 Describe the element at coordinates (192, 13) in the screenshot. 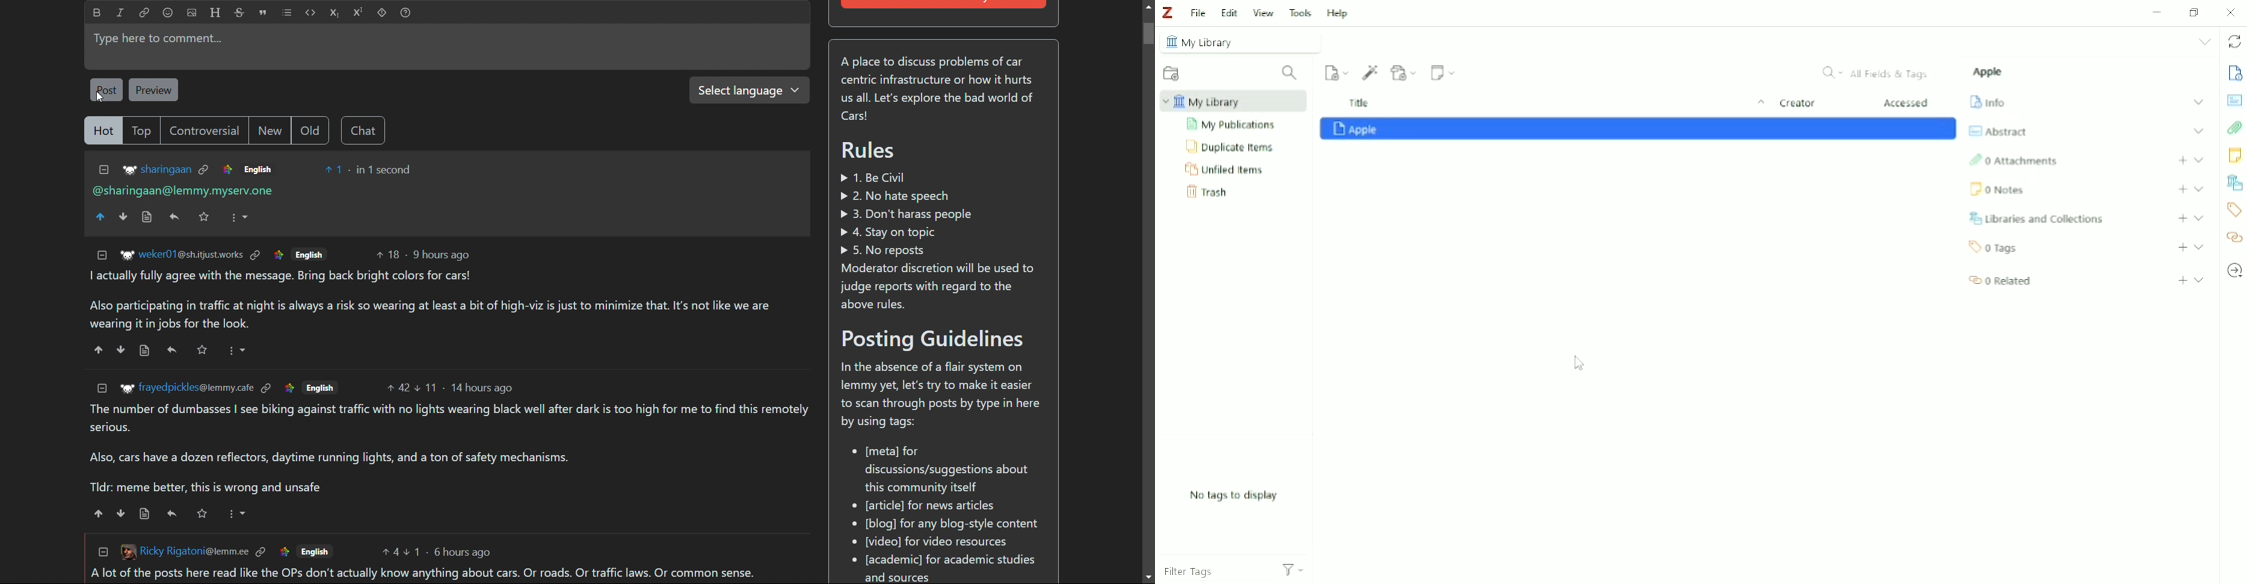

I see `add image` at that location.